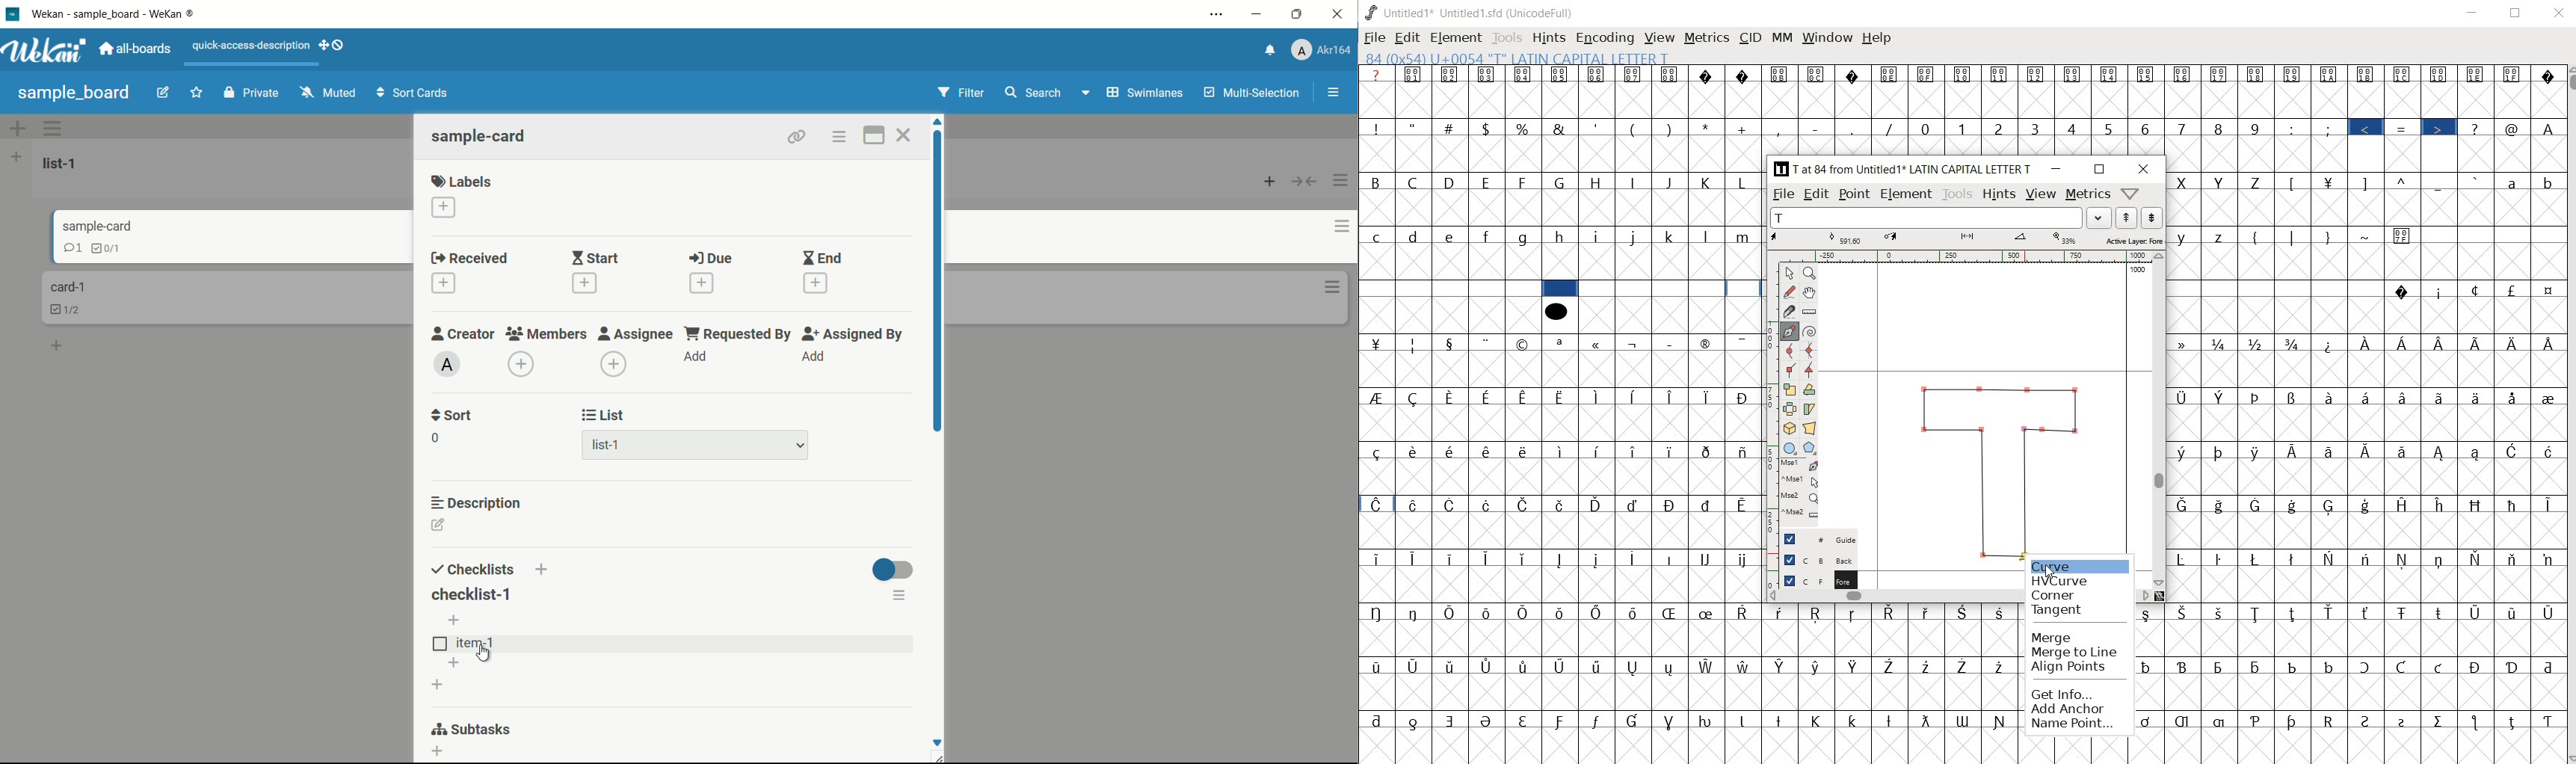  I want to click on Symbol, so click(1744, 665).